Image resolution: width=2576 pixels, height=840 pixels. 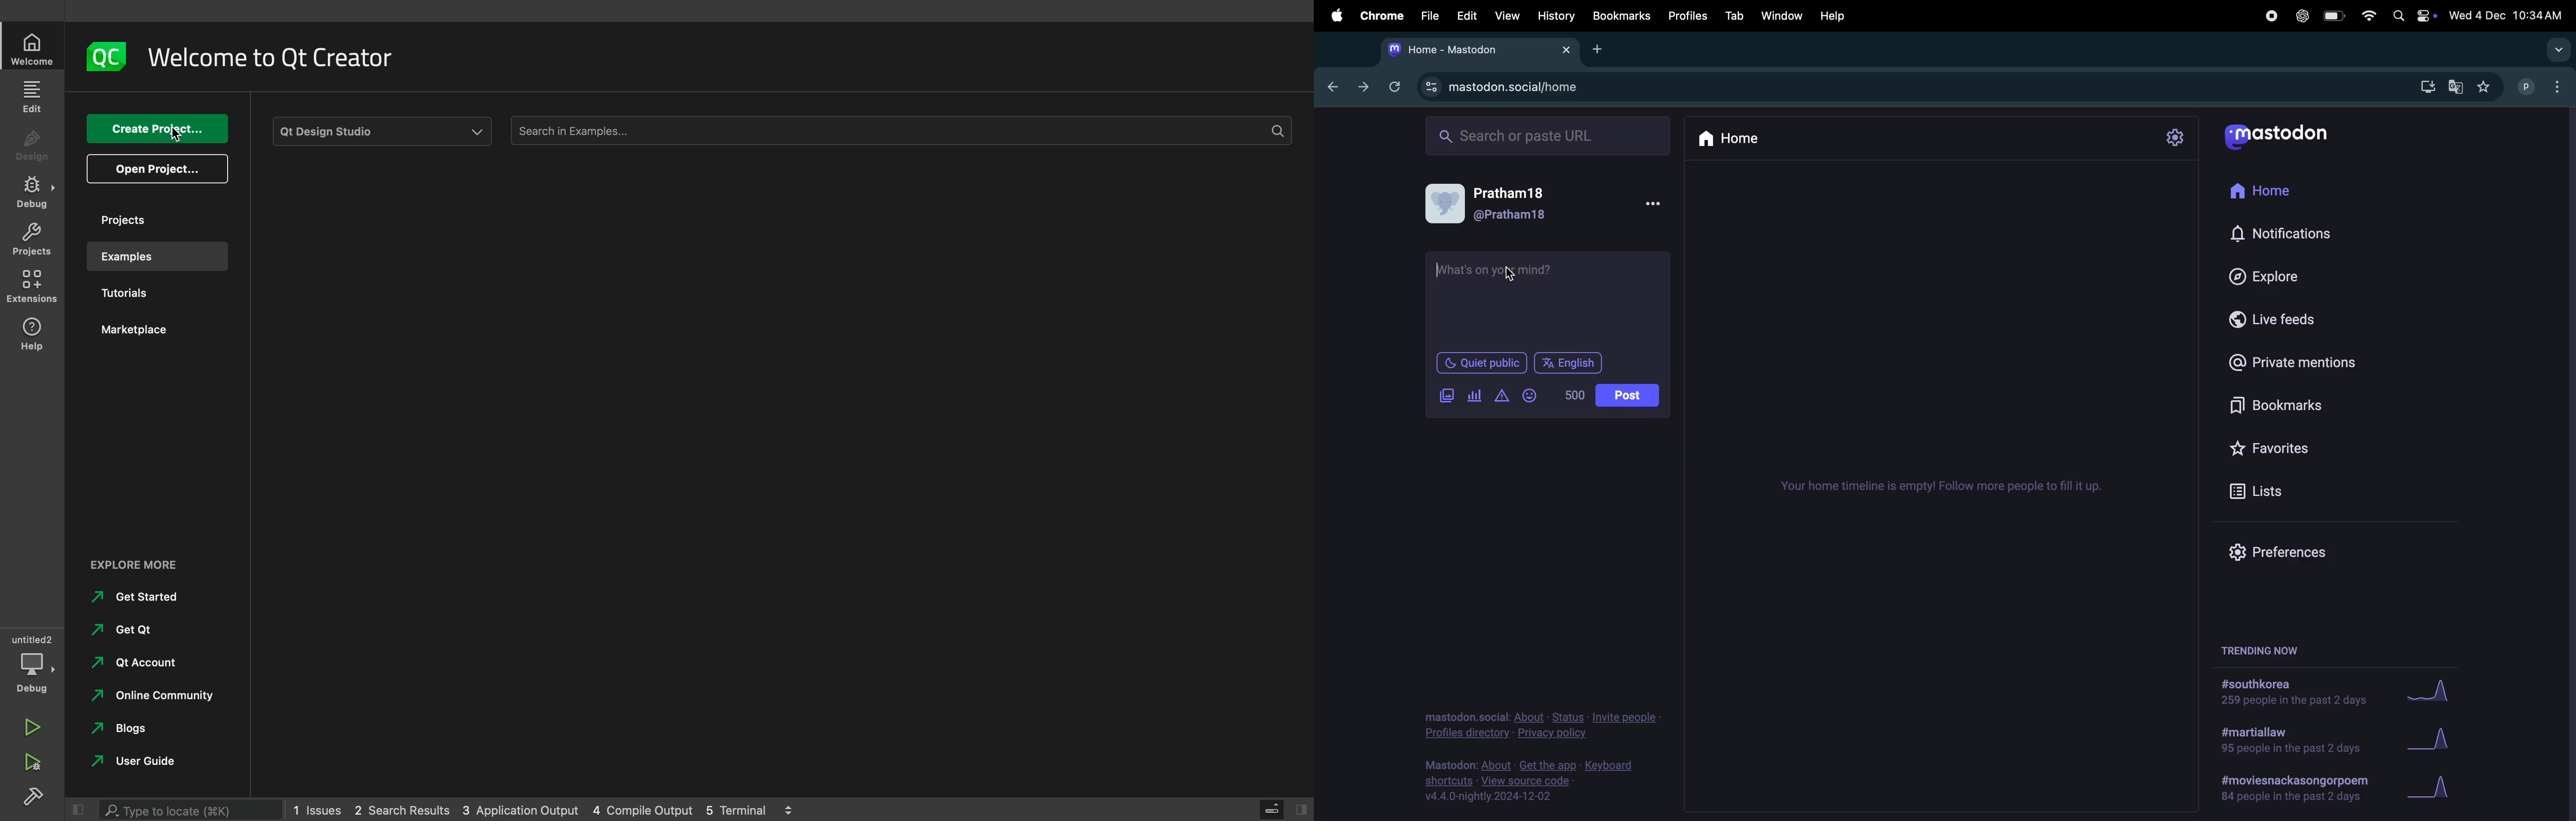 I want to click on emojis, so click(x=1532, y=395).